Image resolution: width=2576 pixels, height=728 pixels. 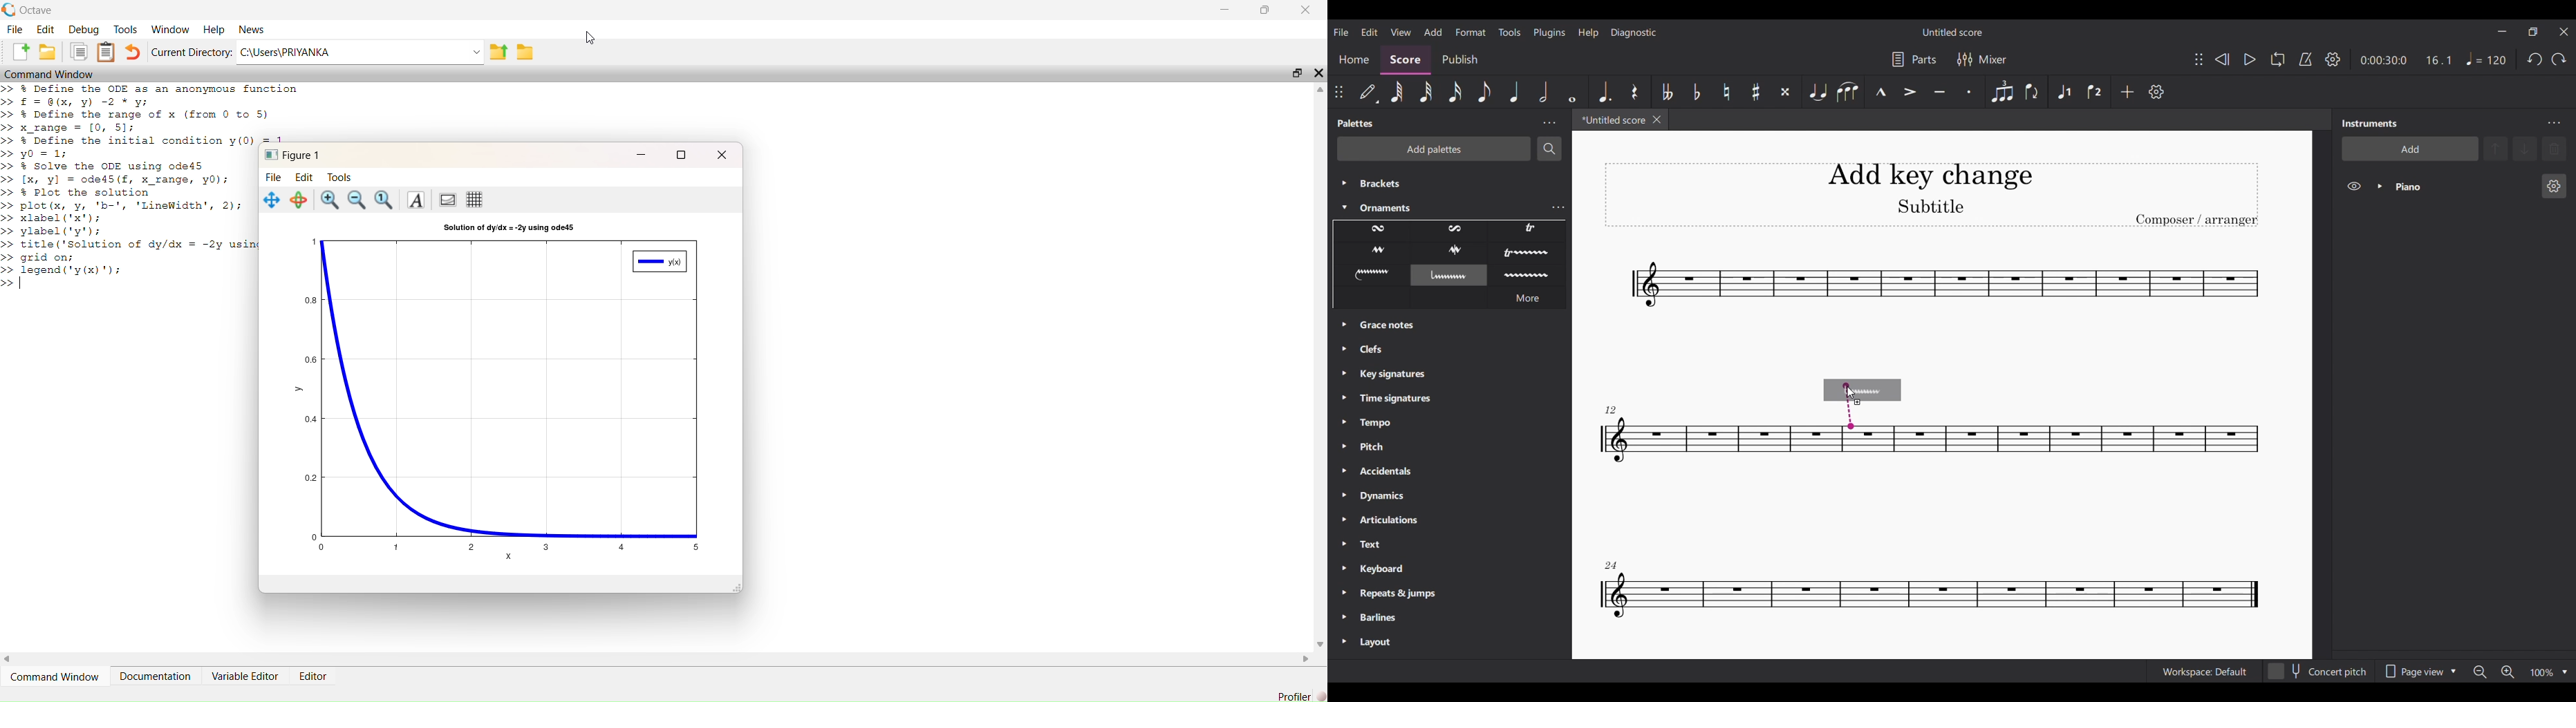 What do you see at coordinates (1725, 92) in the screenshot?
I see `Toggle natural` at bounding box center [1725, 92].